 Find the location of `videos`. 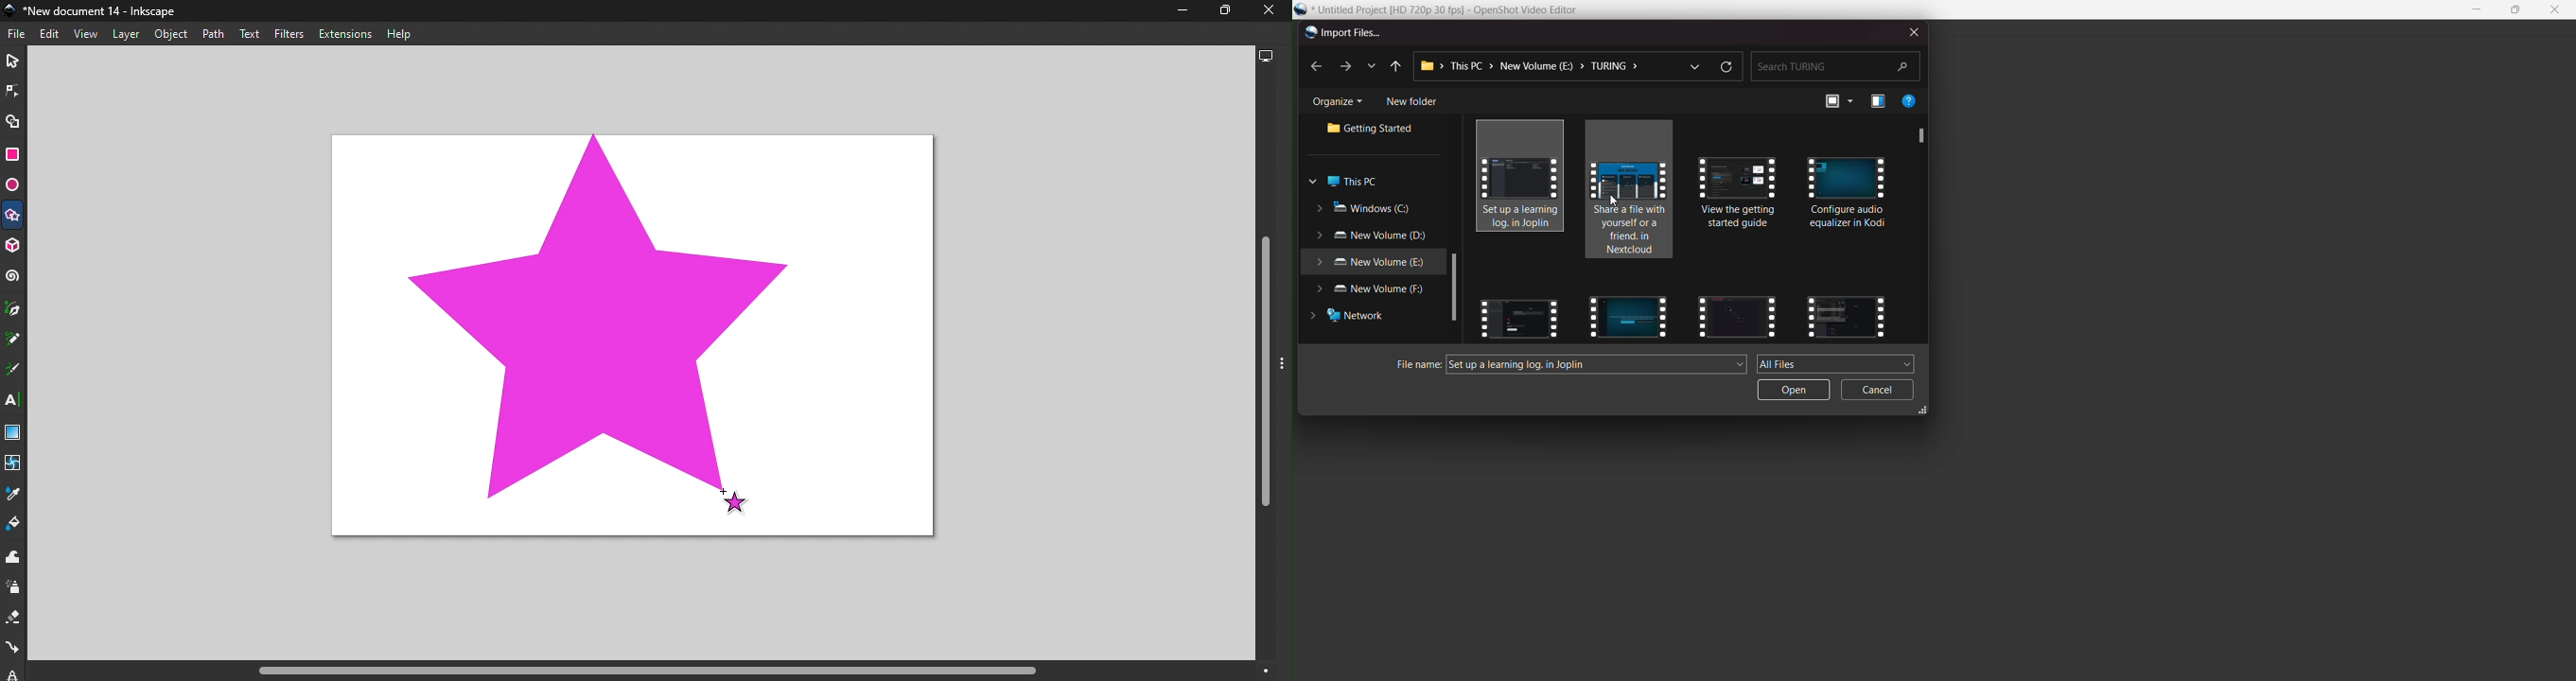

videos is located at coordinates (1631, 205).